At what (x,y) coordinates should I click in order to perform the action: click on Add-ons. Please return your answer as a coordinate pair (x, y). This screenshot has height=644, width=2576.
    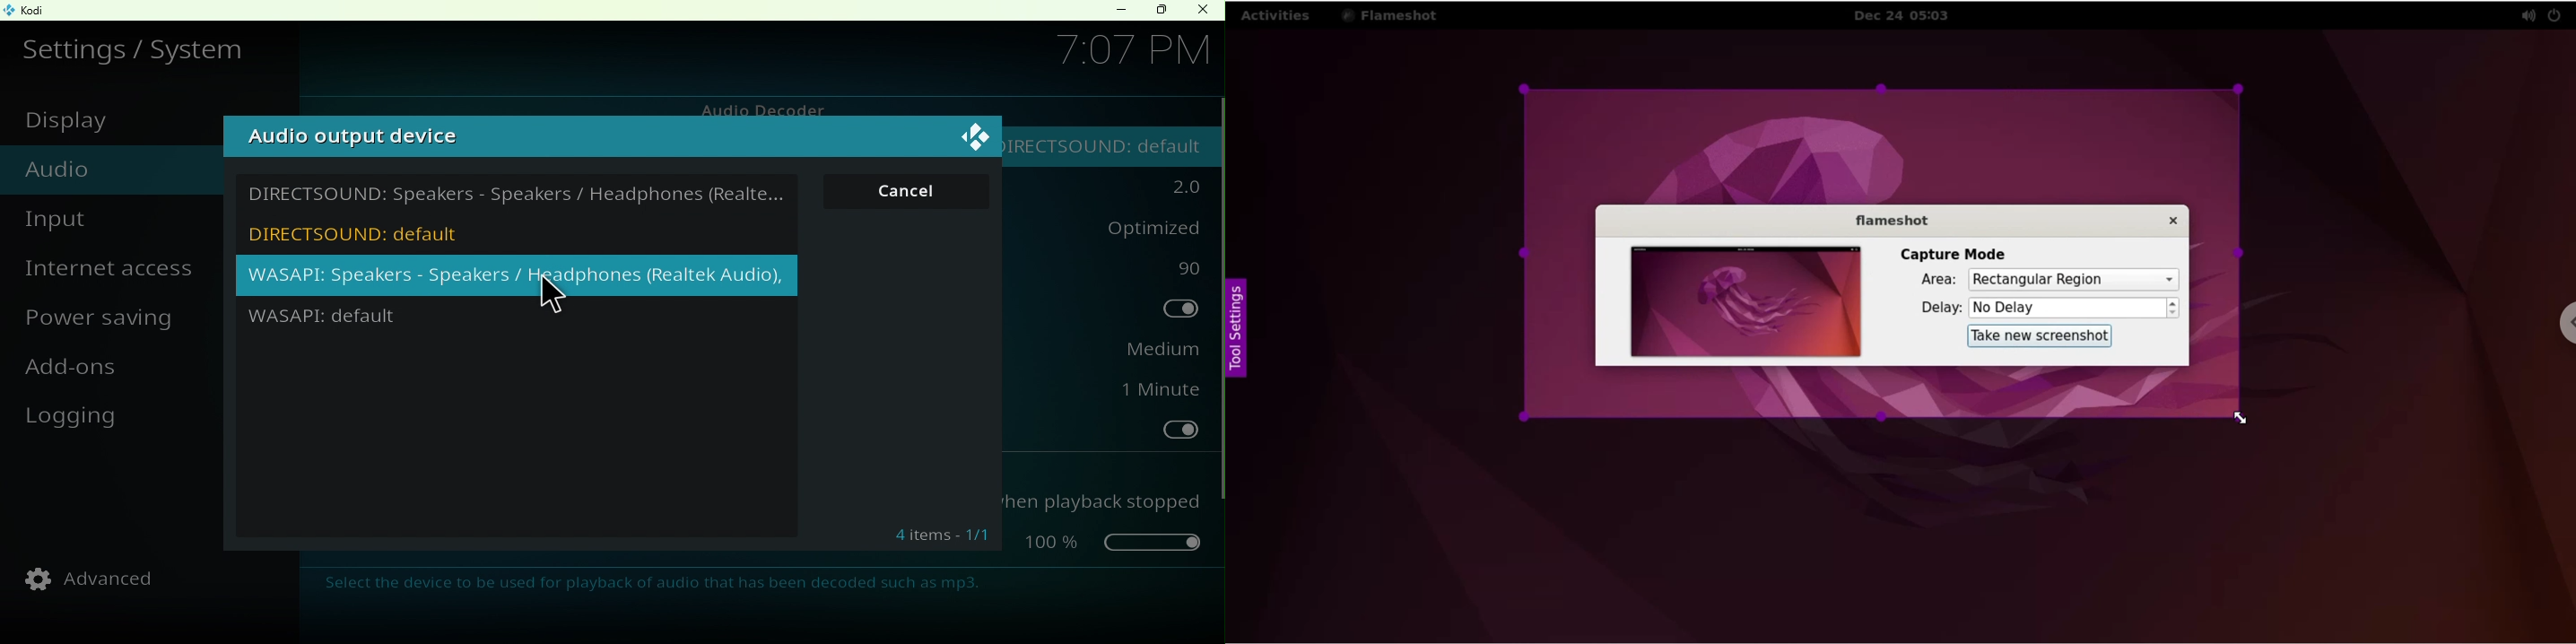
    Looking at the image, I should click on (81, 374).